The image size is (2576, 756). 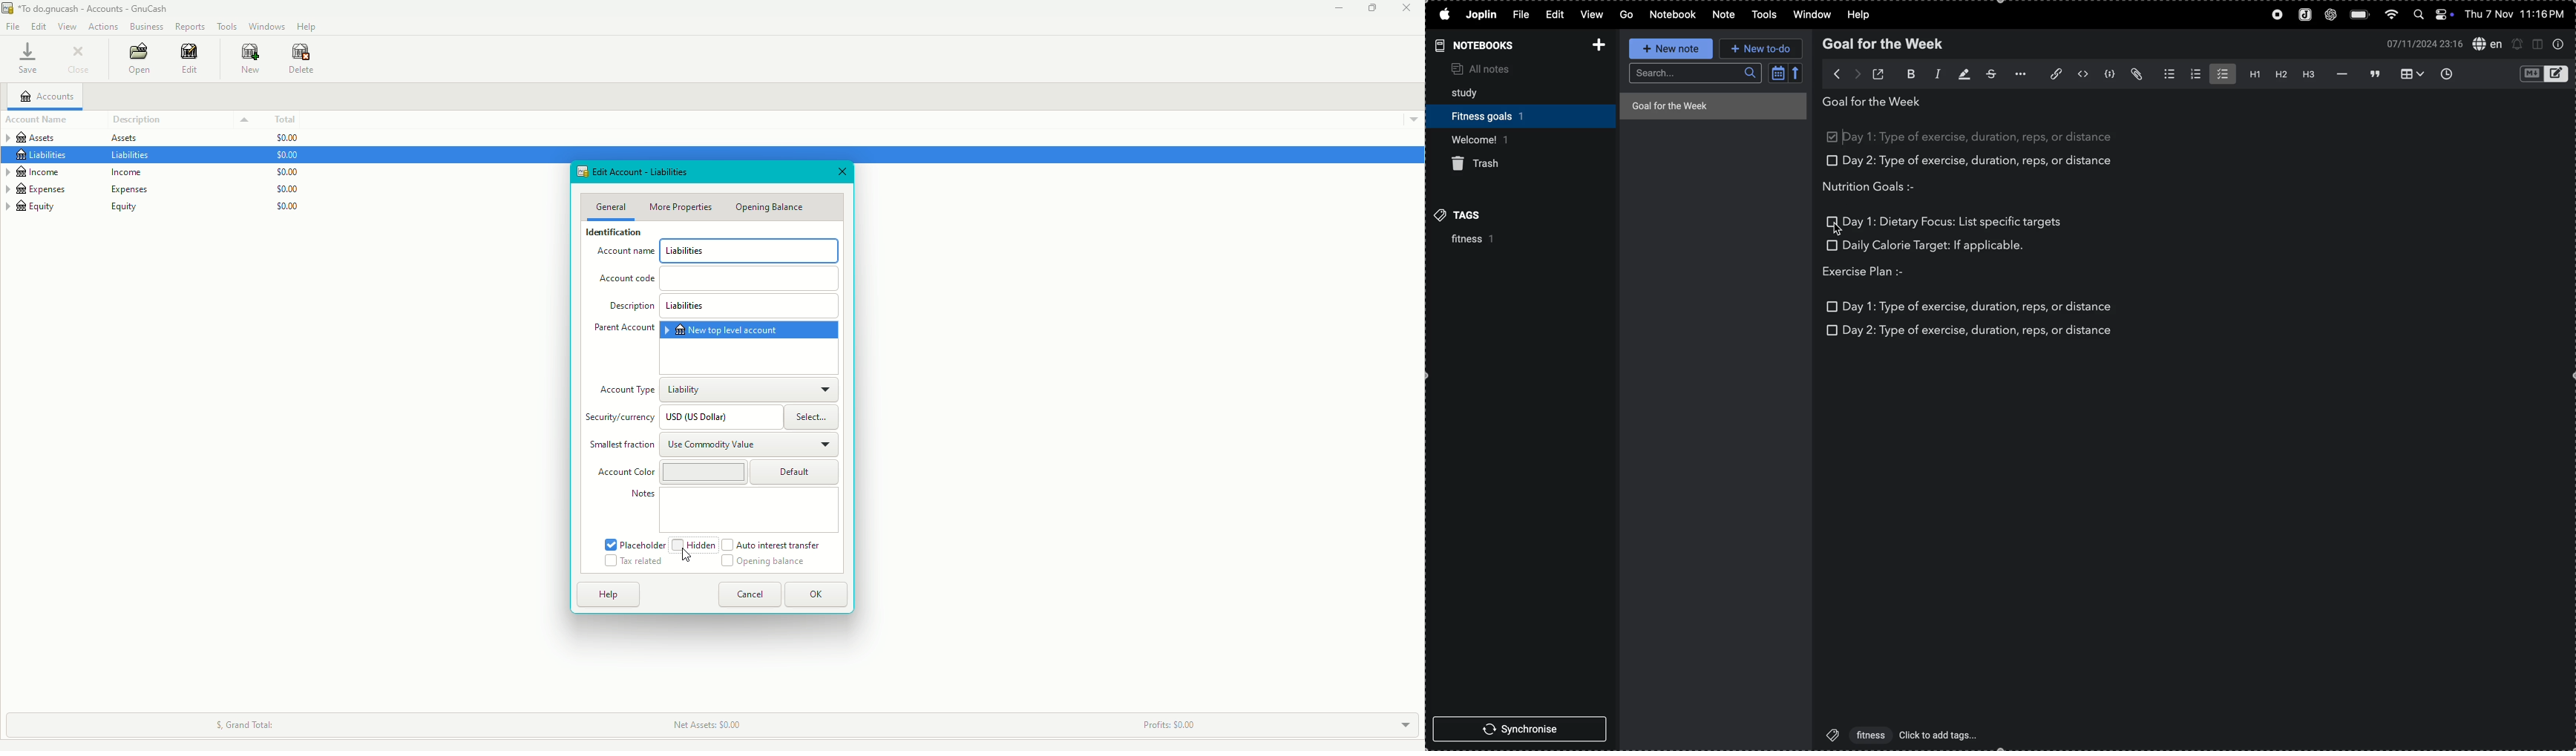 What do you see at coordinates (748, 330) in the screenshot?
I see `New top-level account` at bounding box center [748, 330].